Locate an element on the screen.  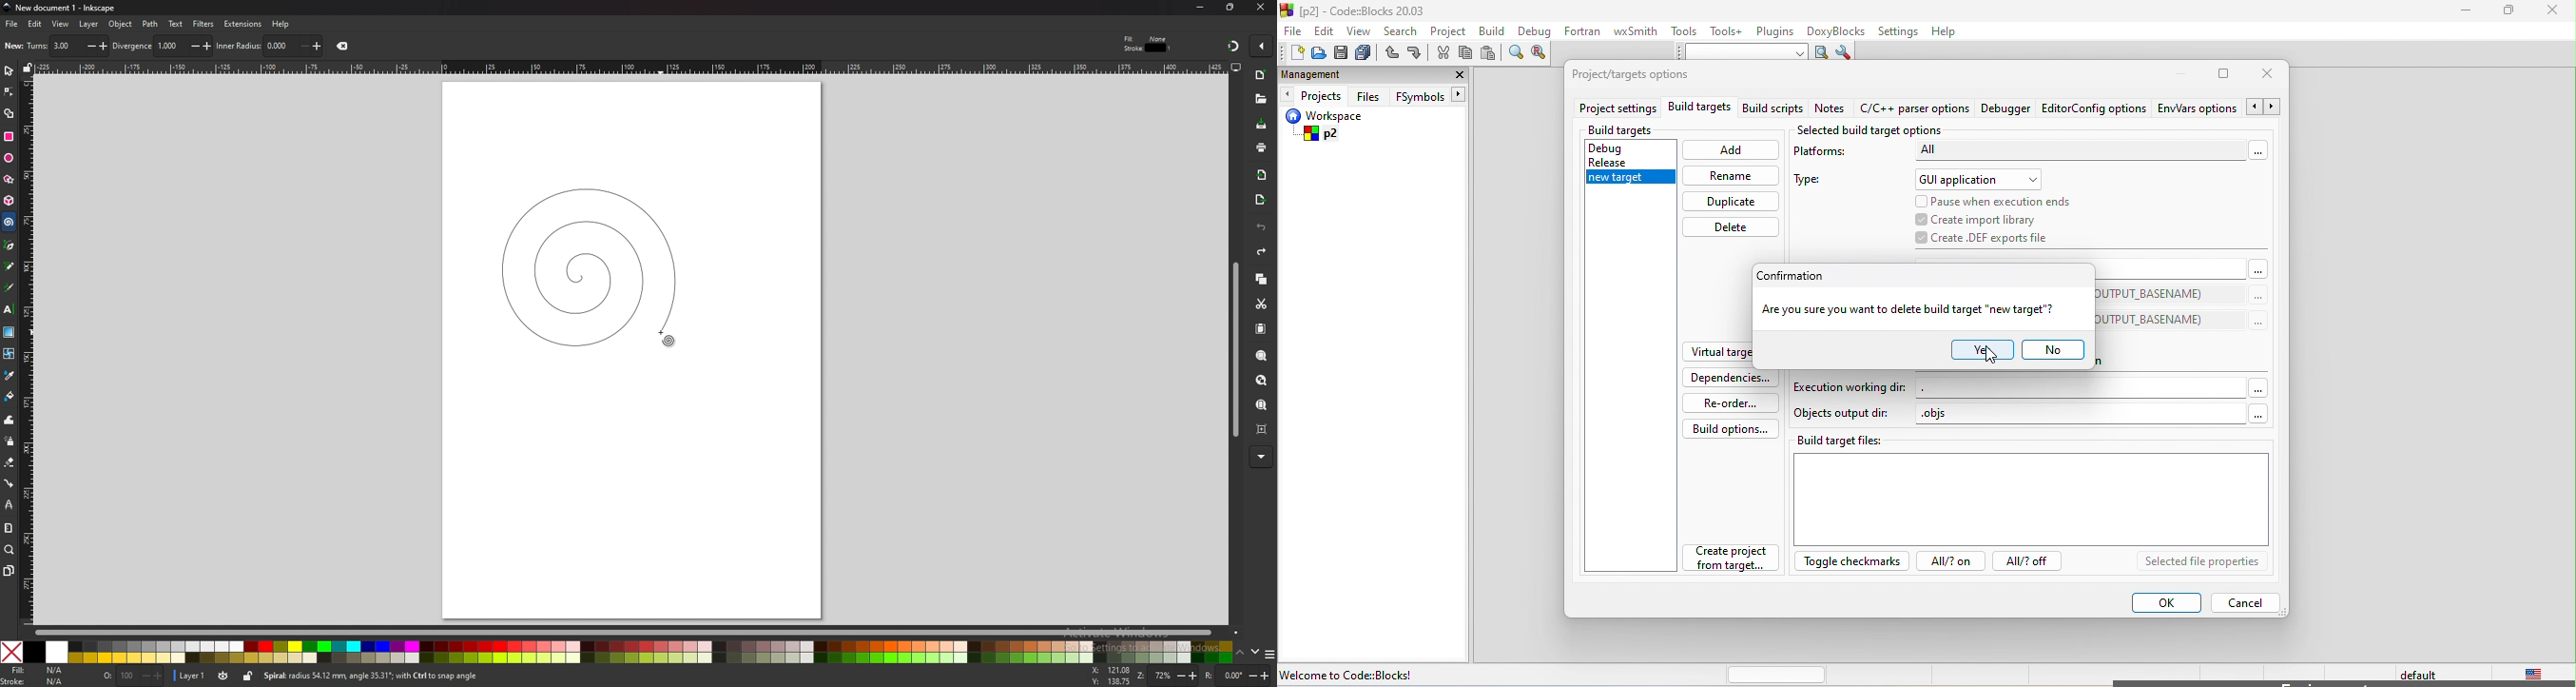
snapping is located at coordinates (1232, 46).